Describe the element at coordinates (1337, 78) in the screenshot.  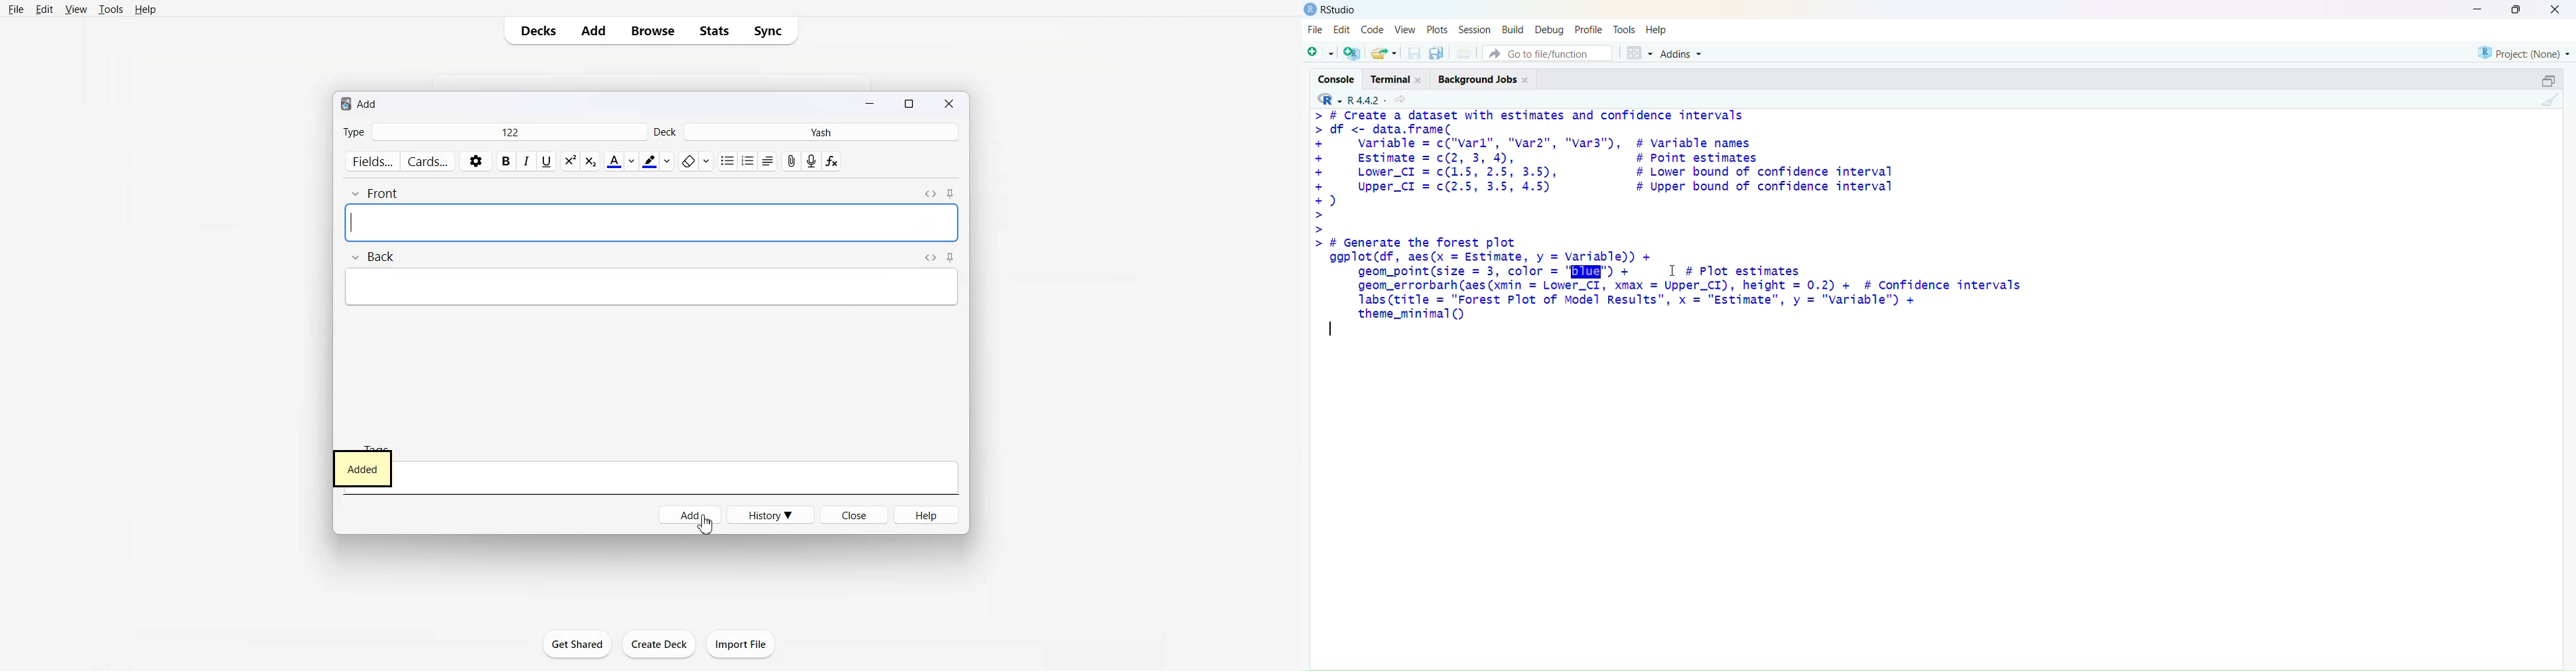
I see `Console` at that location.